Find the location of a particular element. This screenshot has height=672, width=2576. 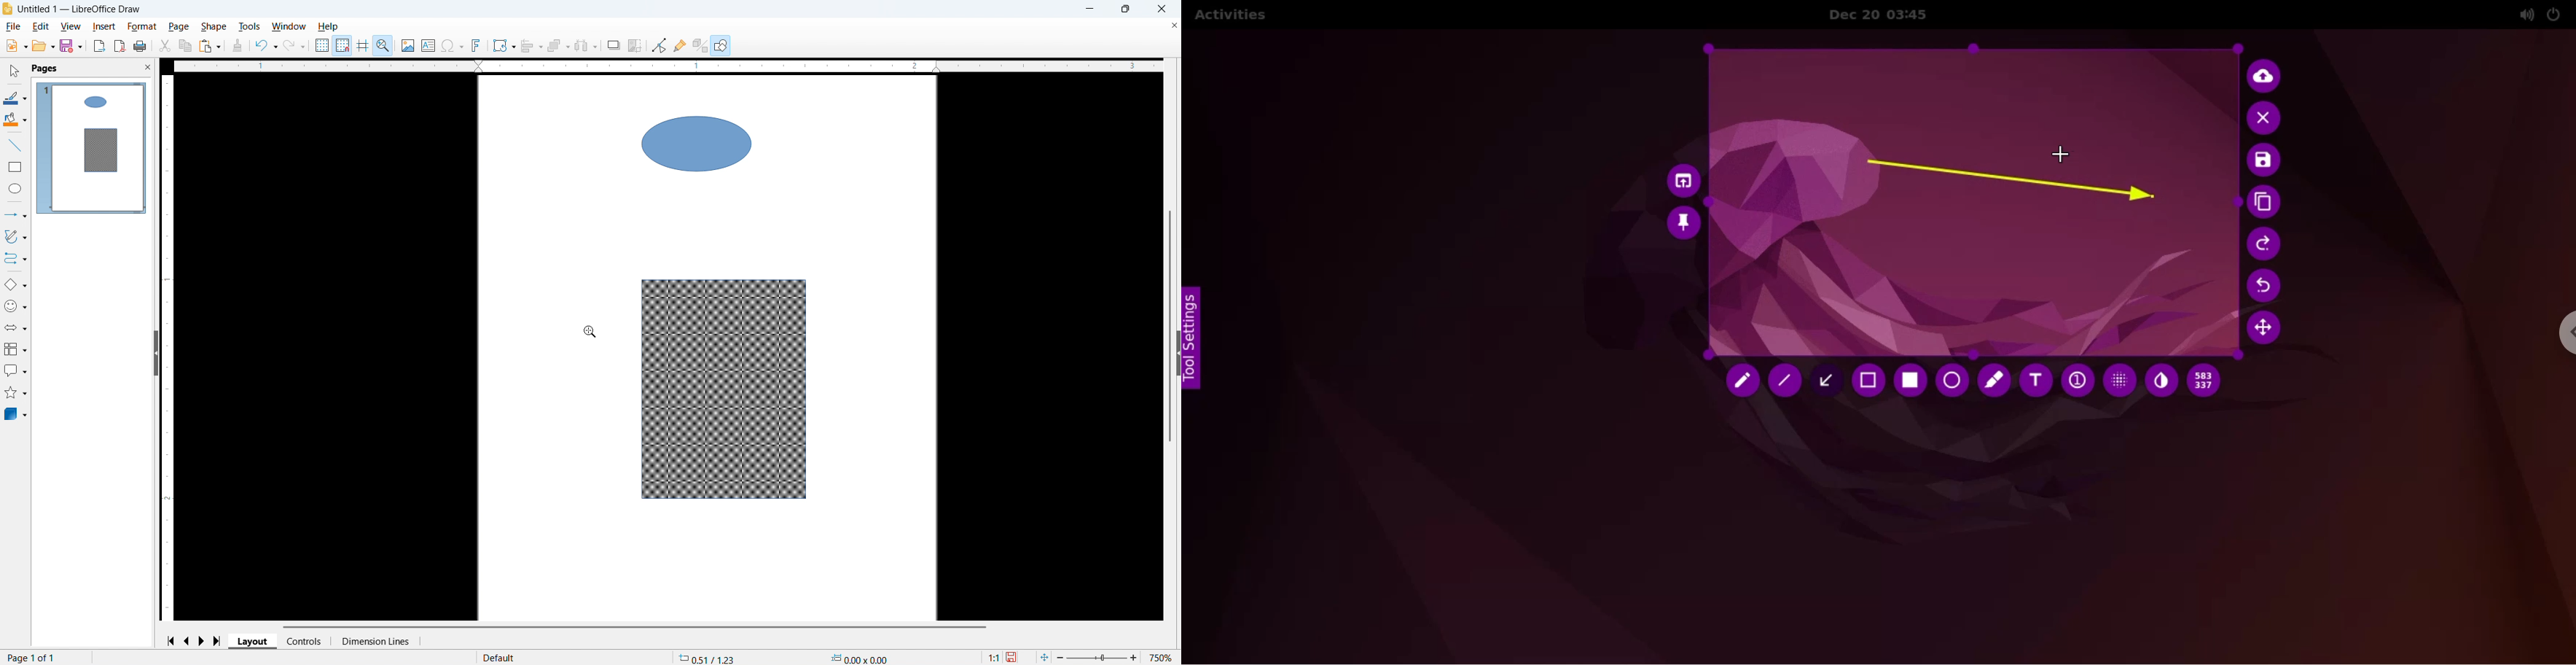

Guidelines while moving  is located at coordinates (362, 44).